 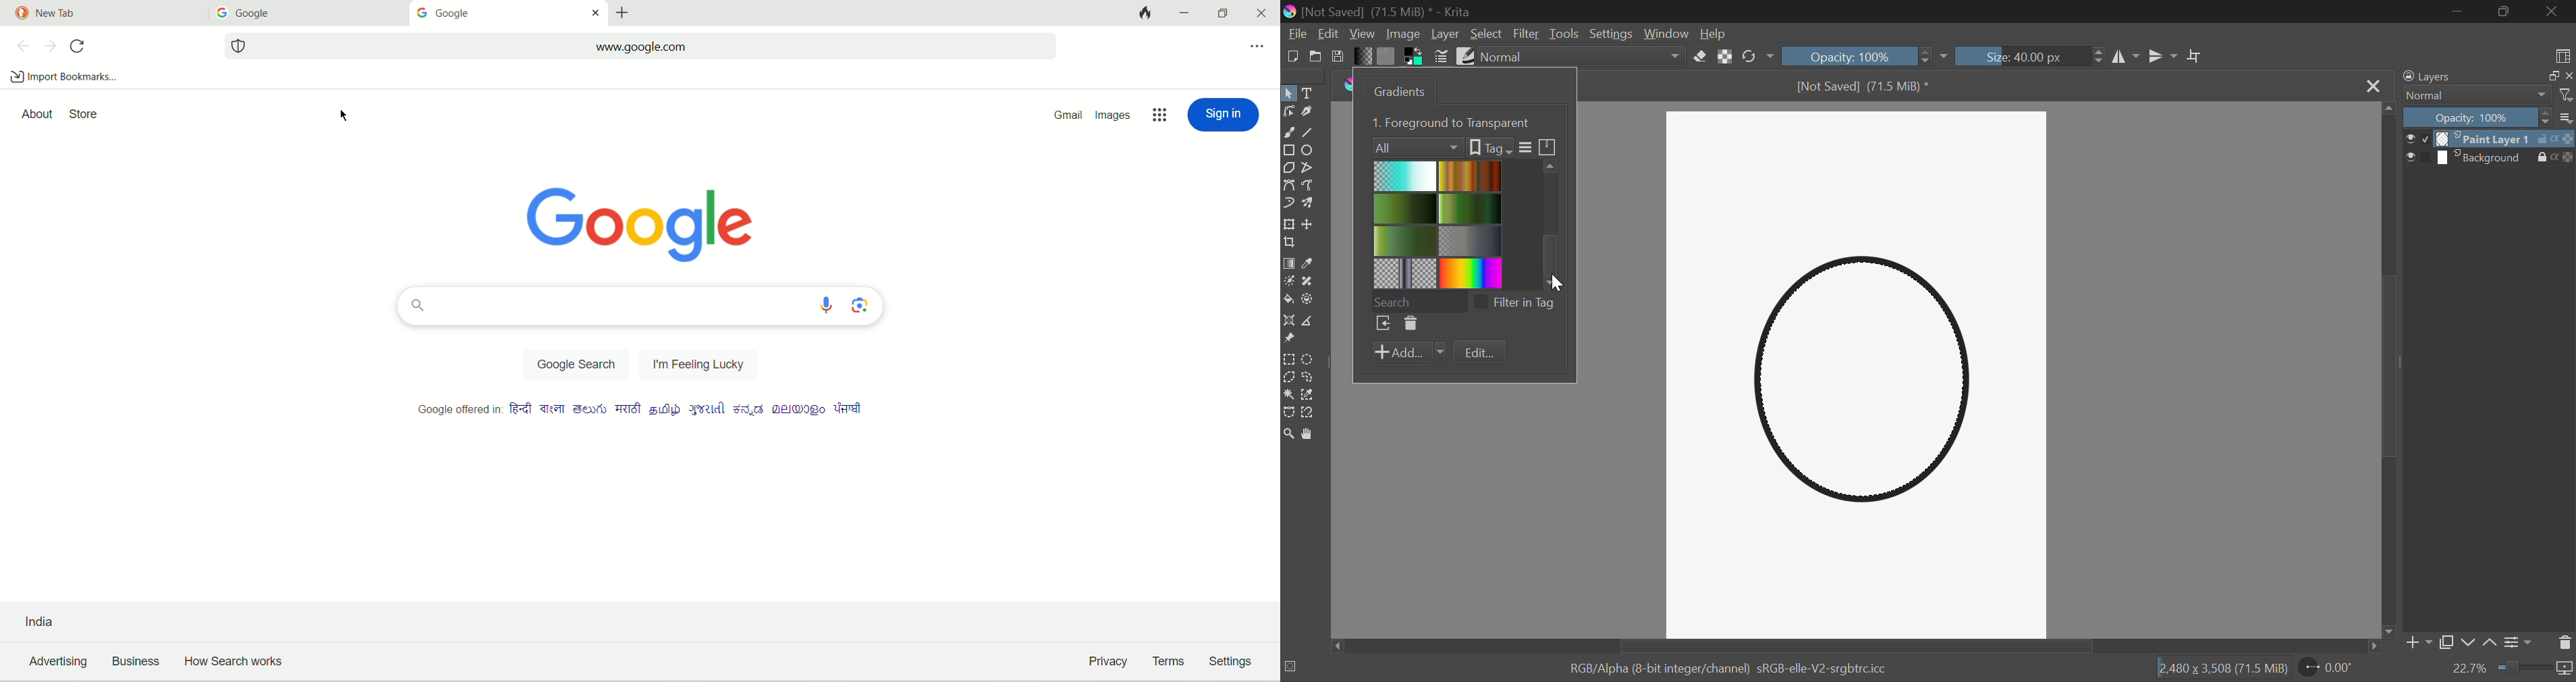 I want to click on back, so click(x=23, y=46).